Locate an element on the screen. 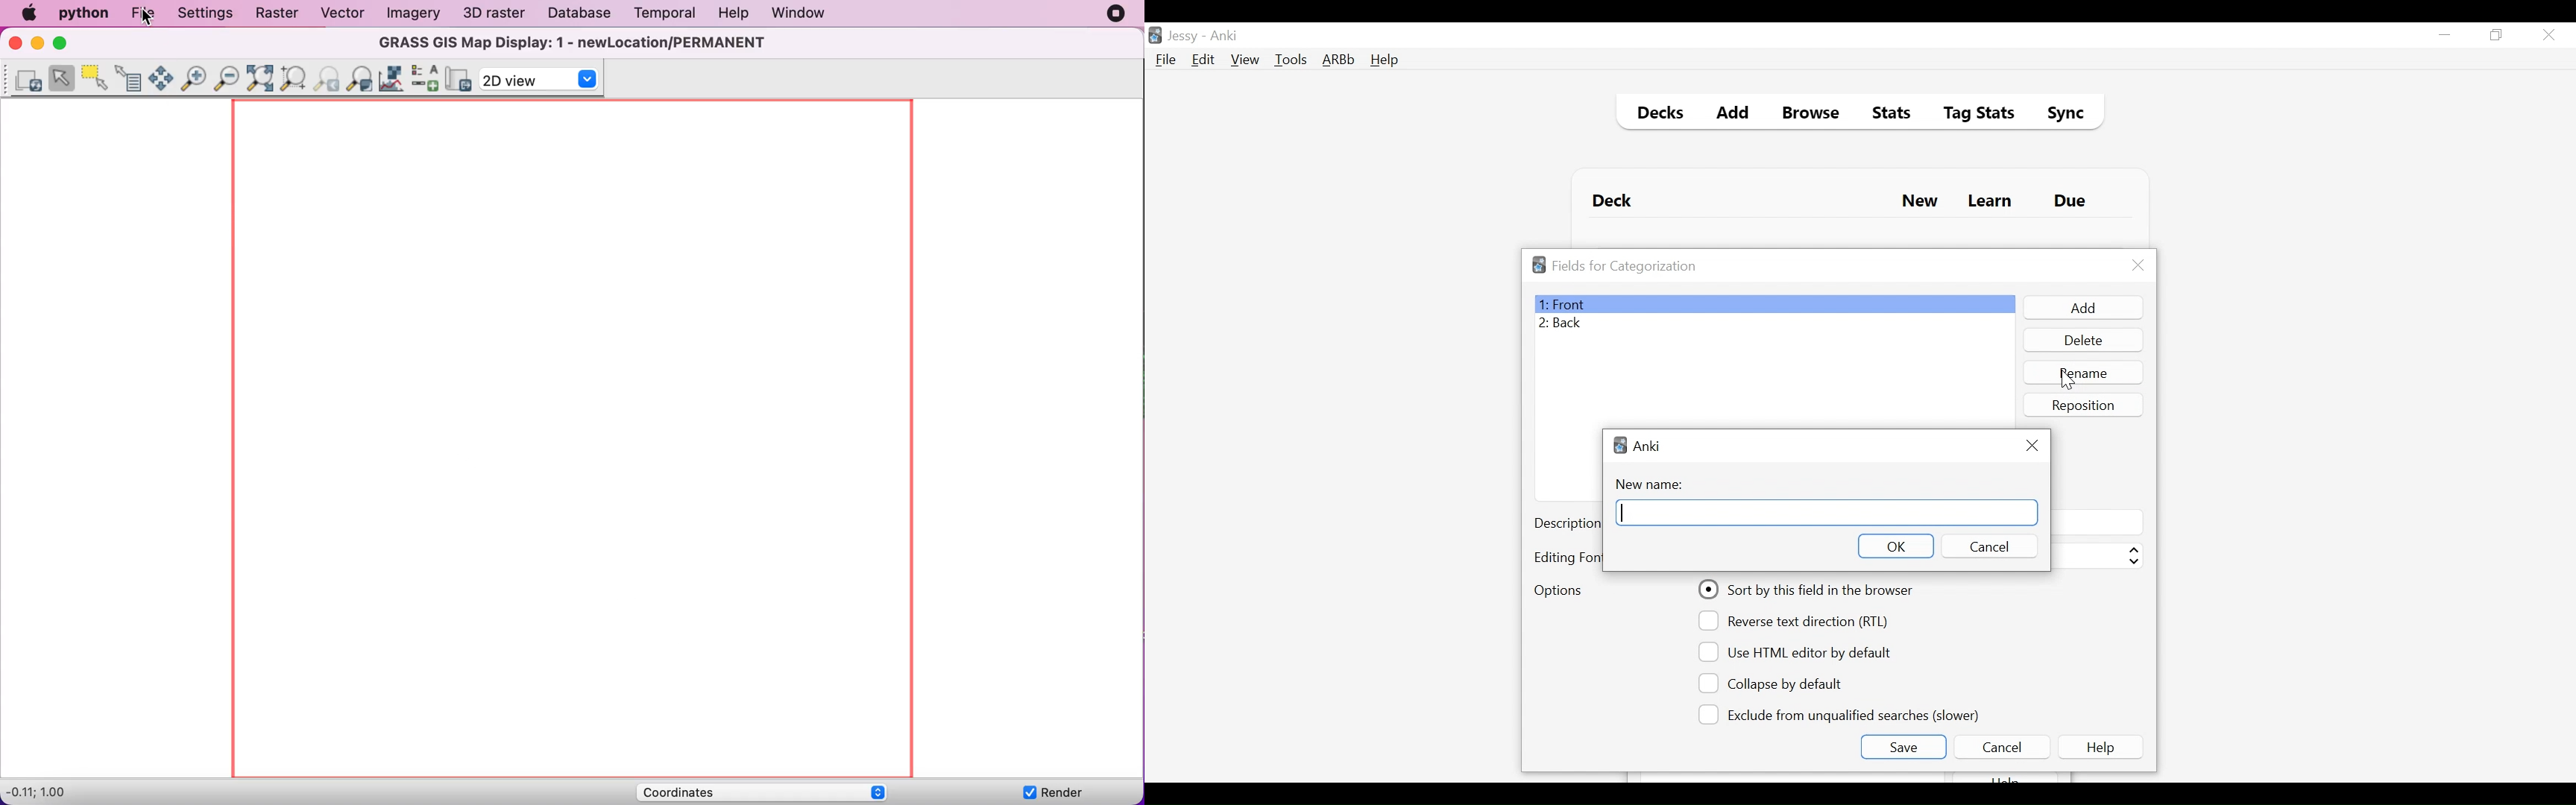 This screenshot has height=812, width=2576. (un)select RTL is located at coordinates (1800, 621).